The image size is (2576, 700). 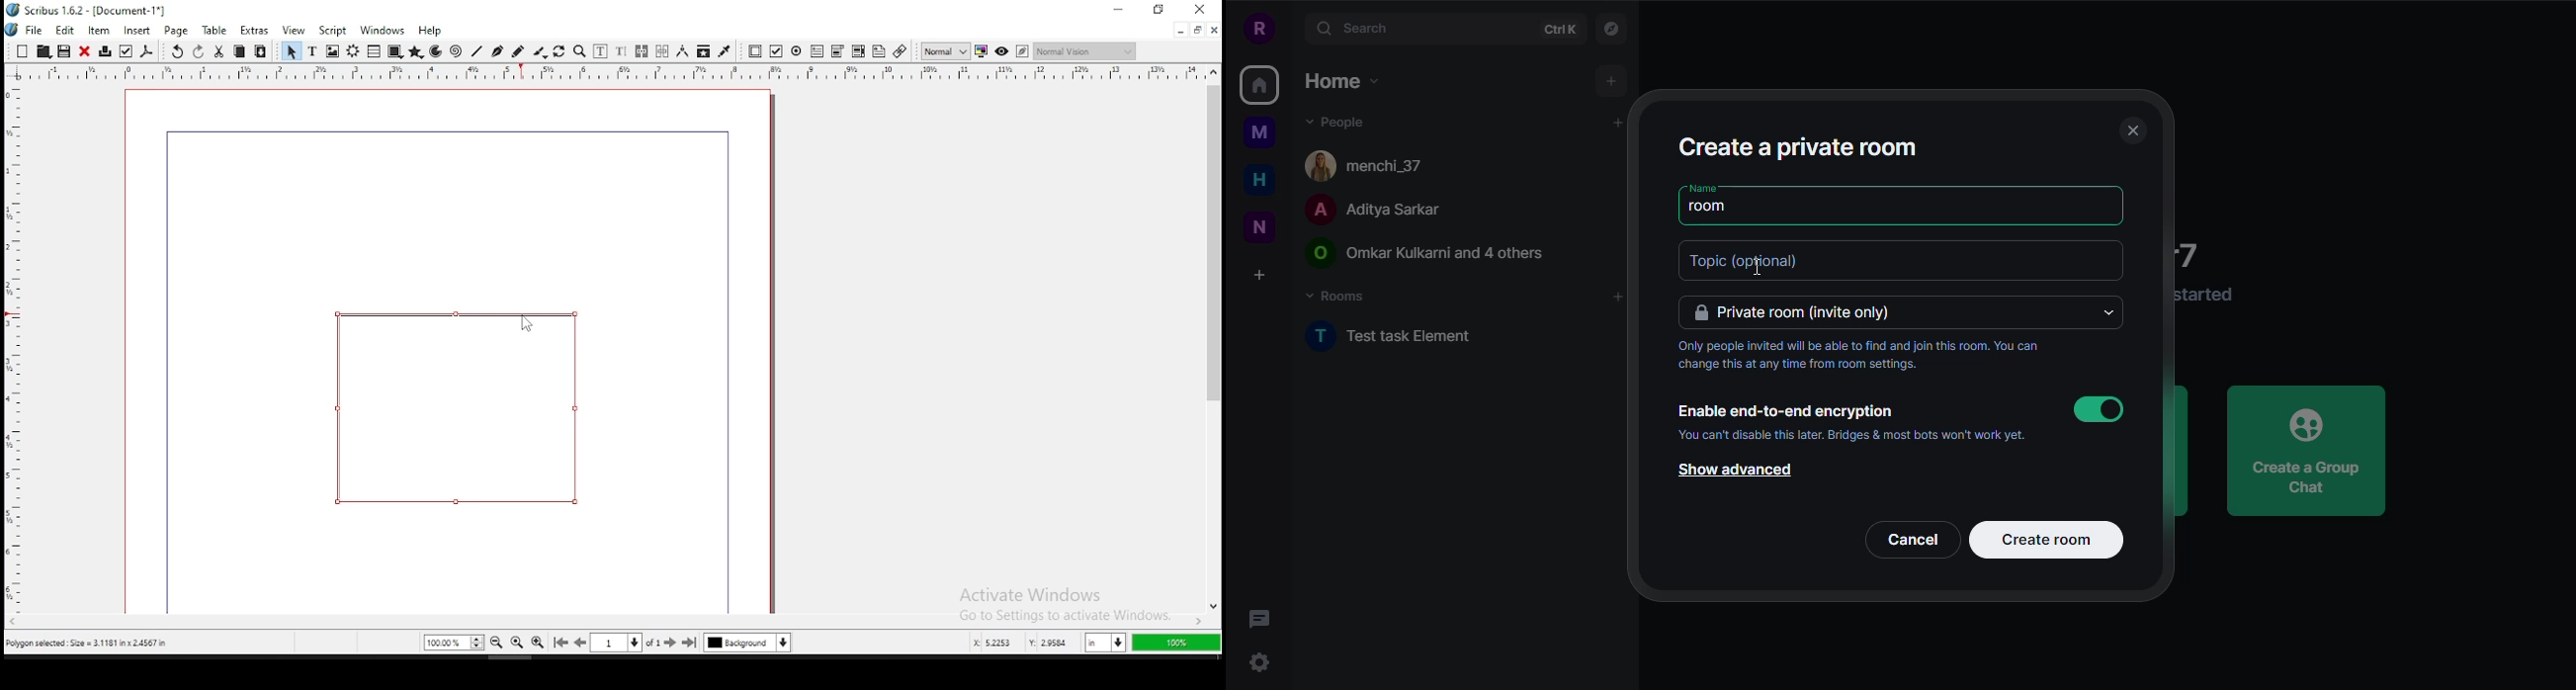 What do you see at coordinates (621, 52) in the screenshot?
I see `edit text with story editor` at bounding box center [621, 52].